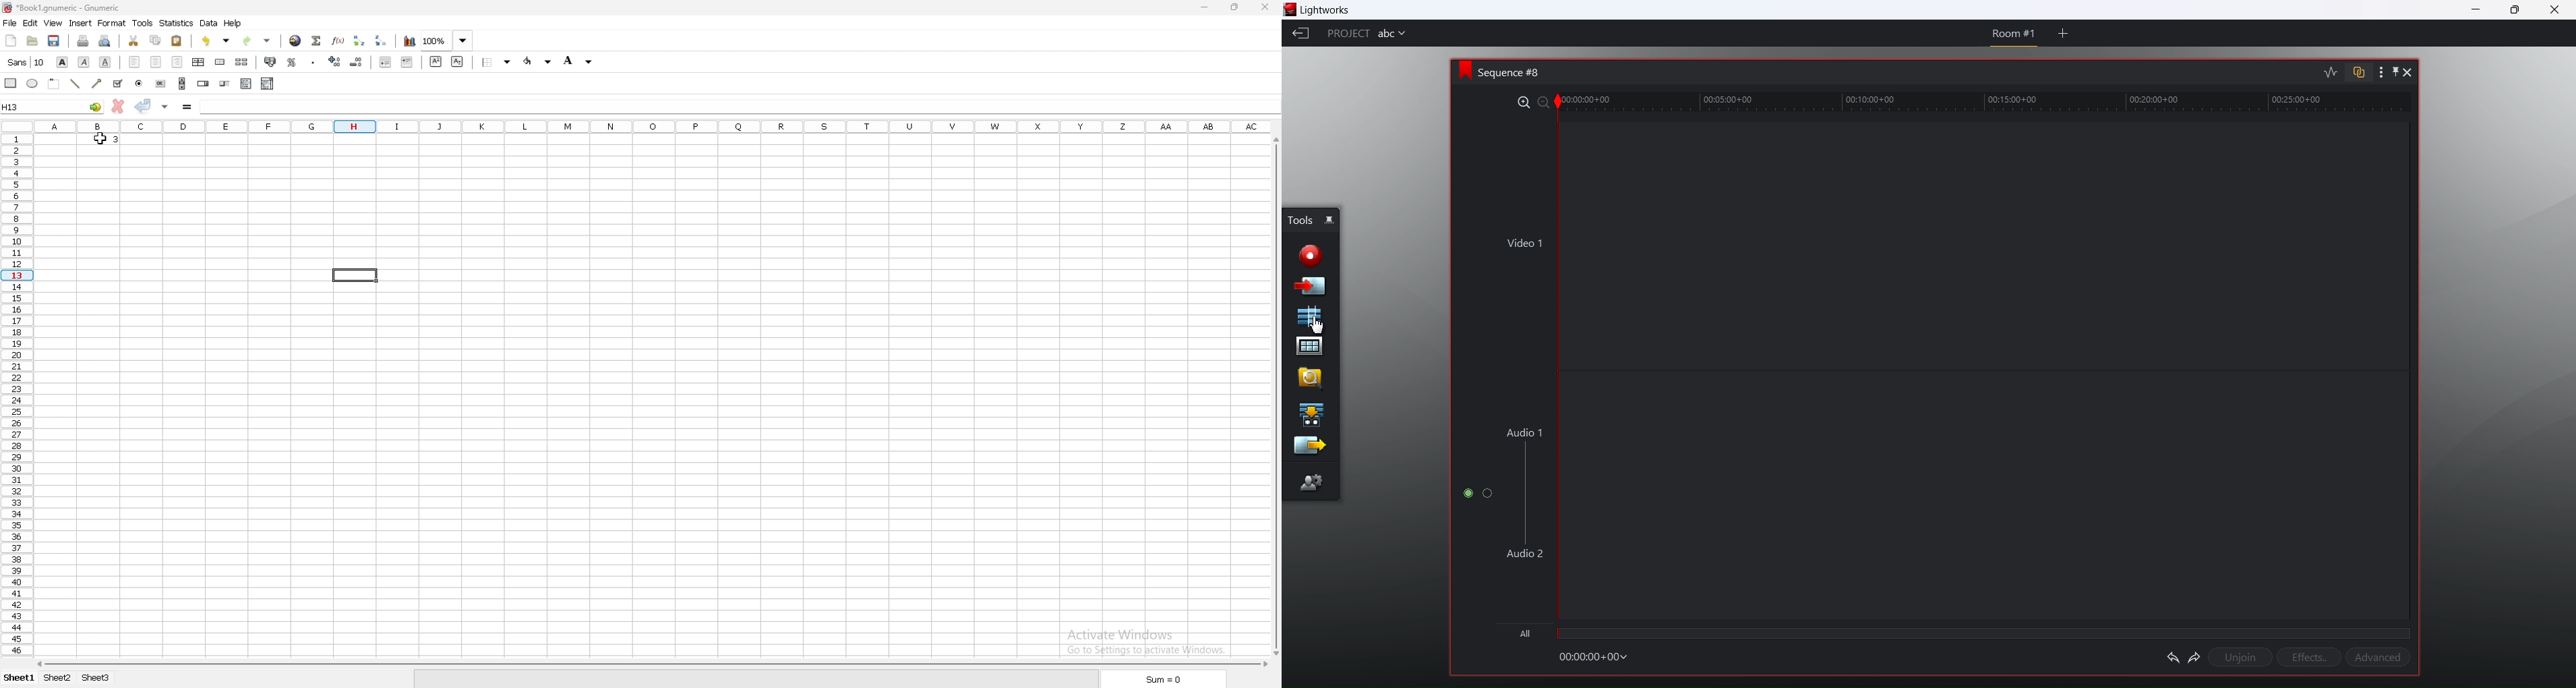 The image size is (2576, 700). I want to click on advanced, so click(2380, 658).